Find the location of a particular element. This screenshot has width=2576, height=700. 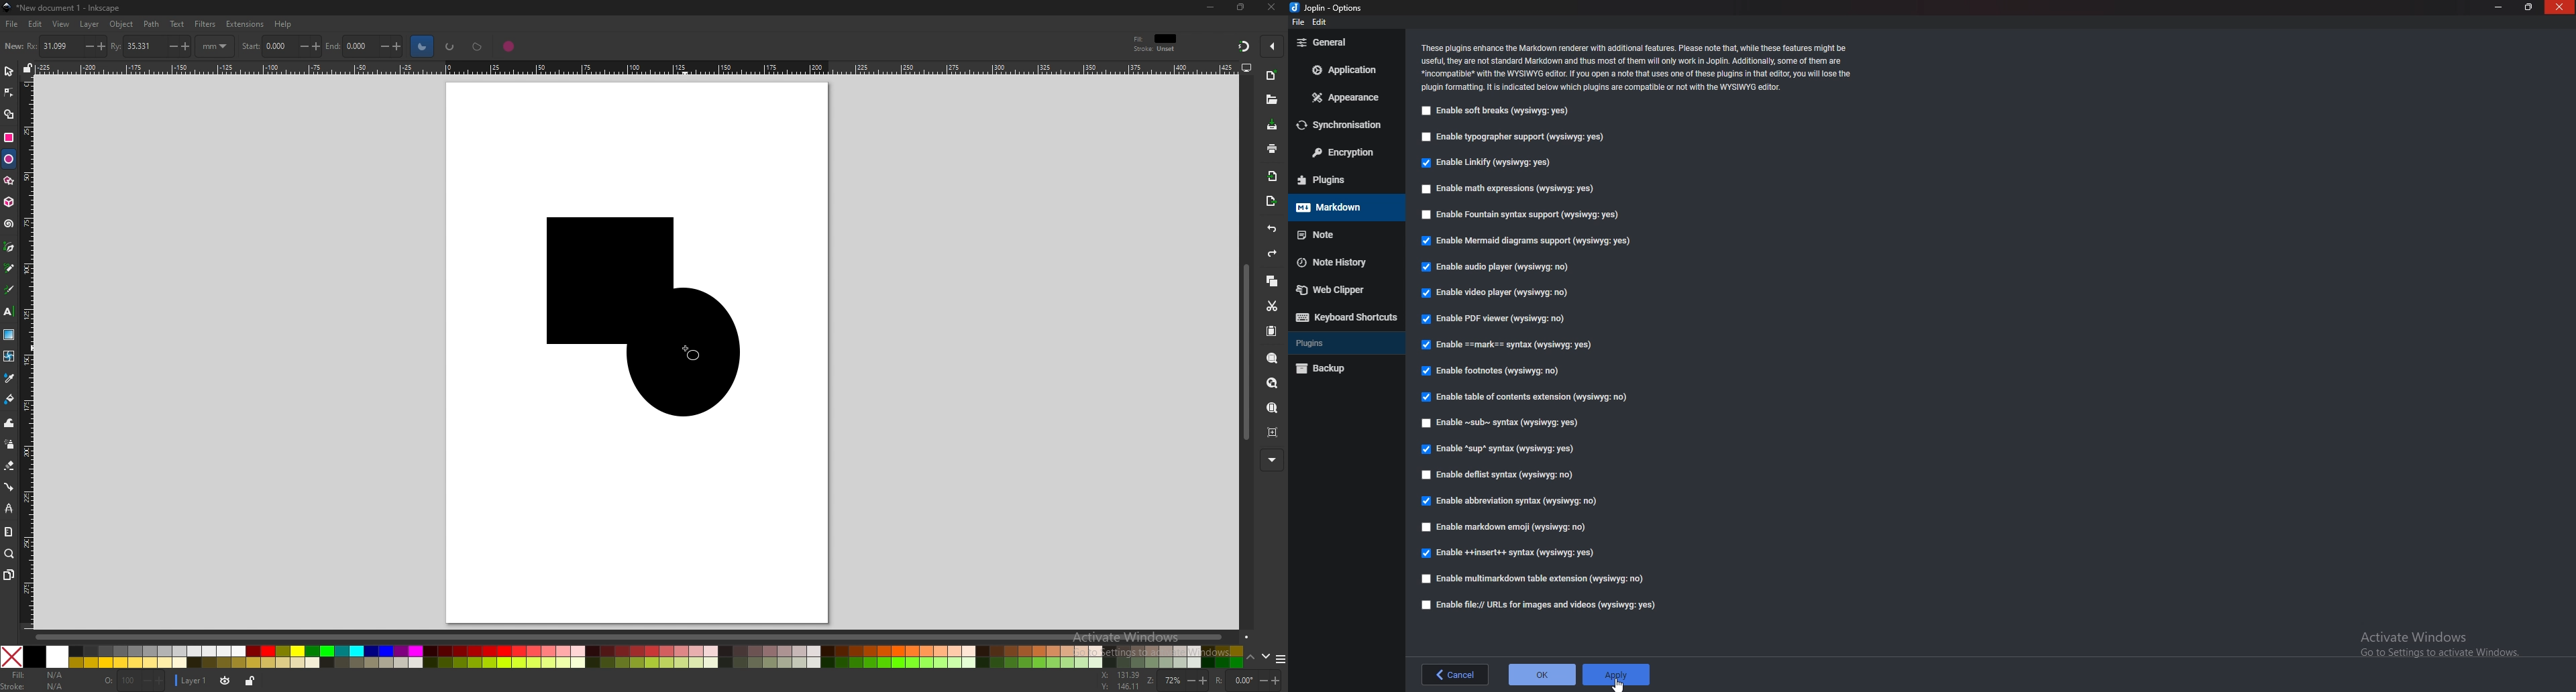

Enable table of contents is located at coordinates (1526, 397).